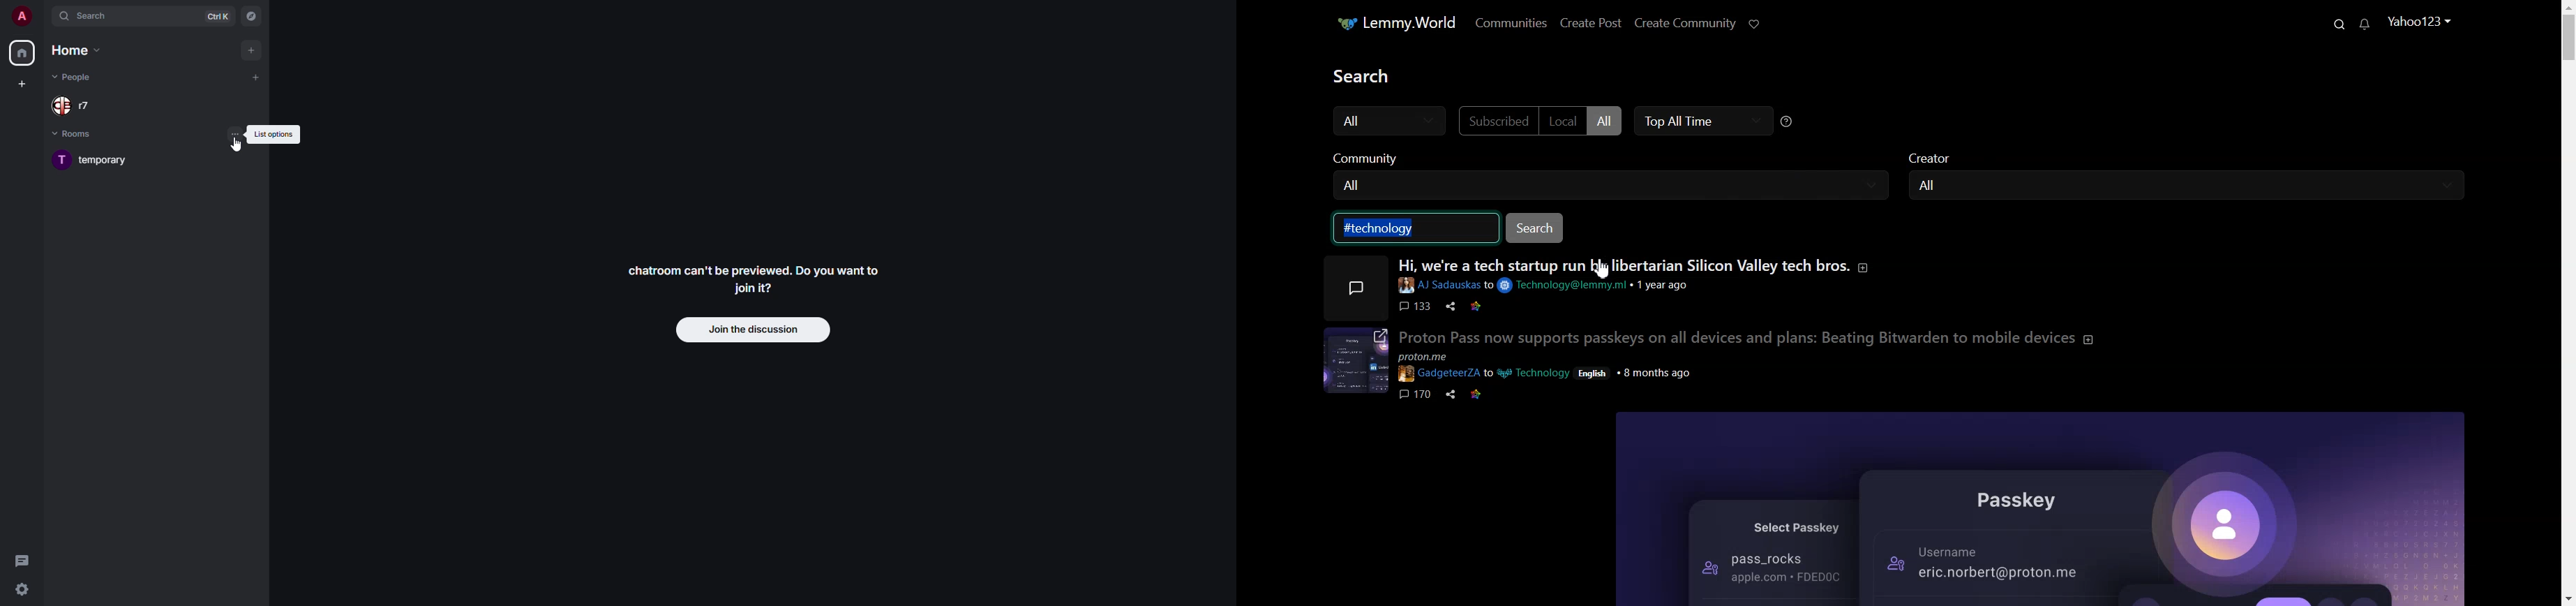 The width and height of the screenshot is (2576, 616). Describe the element at coordinates (2192, 161) in the screenshot. I see `Creator` at that location.